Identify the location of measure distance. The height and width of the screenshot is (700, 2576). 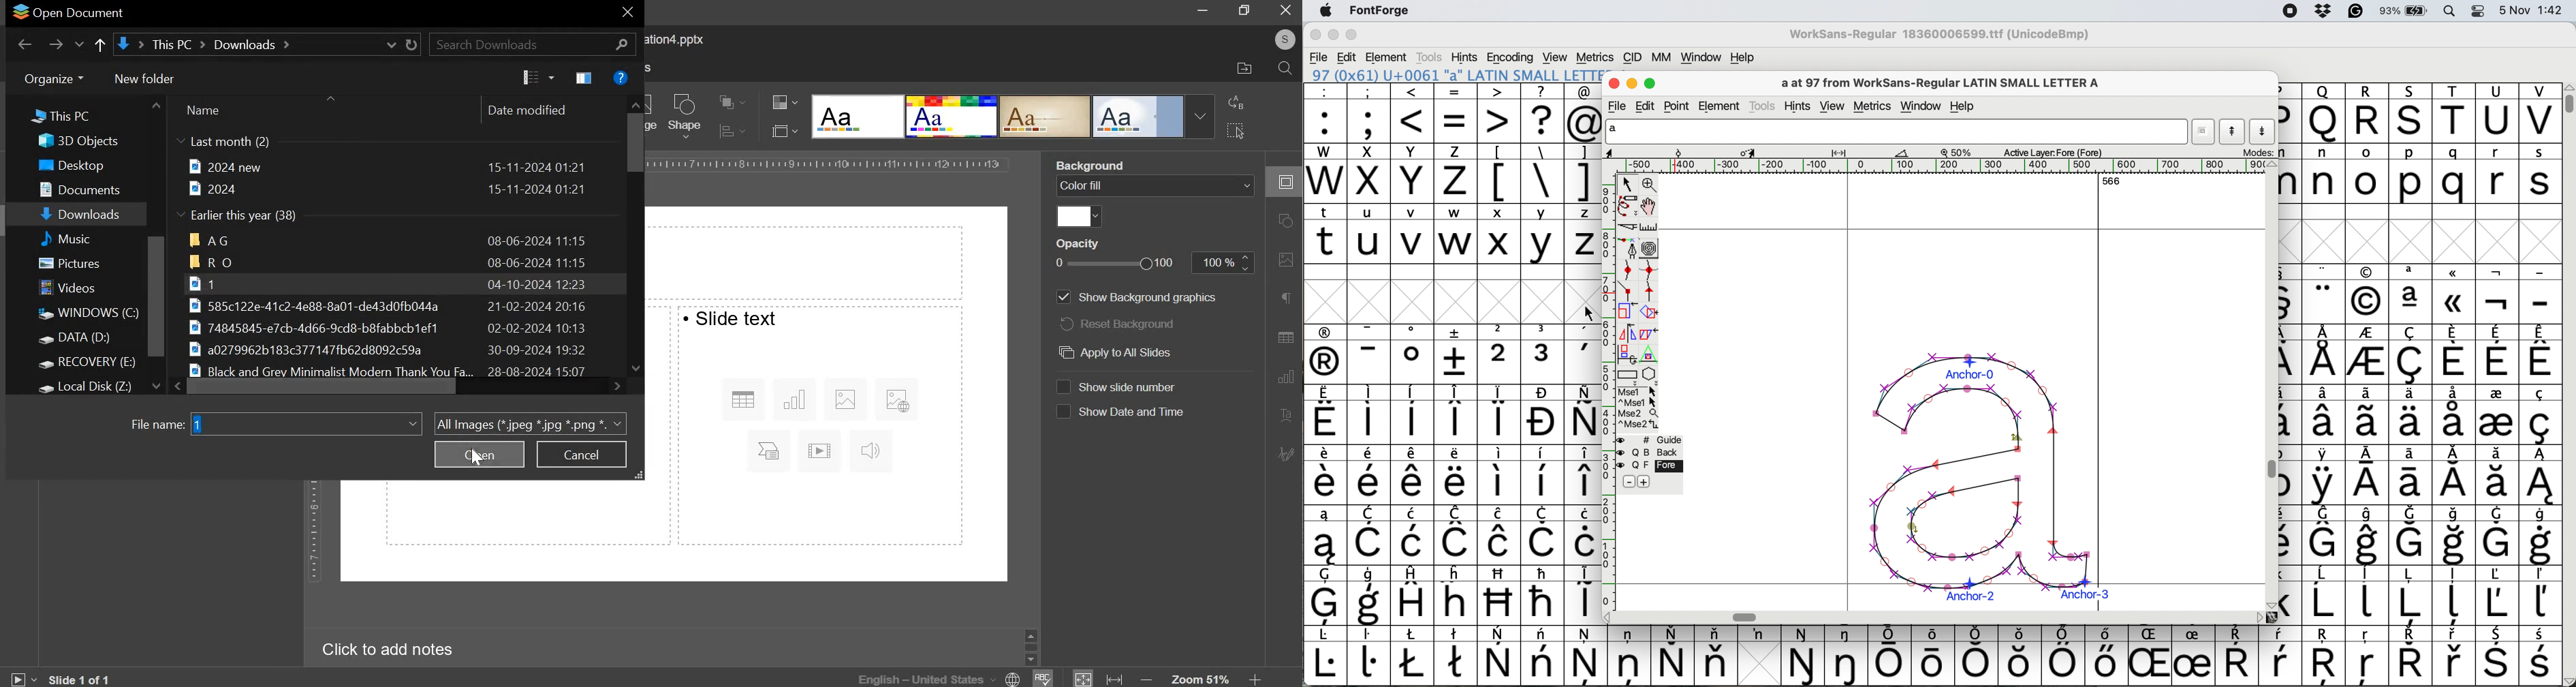
(1652, 226).